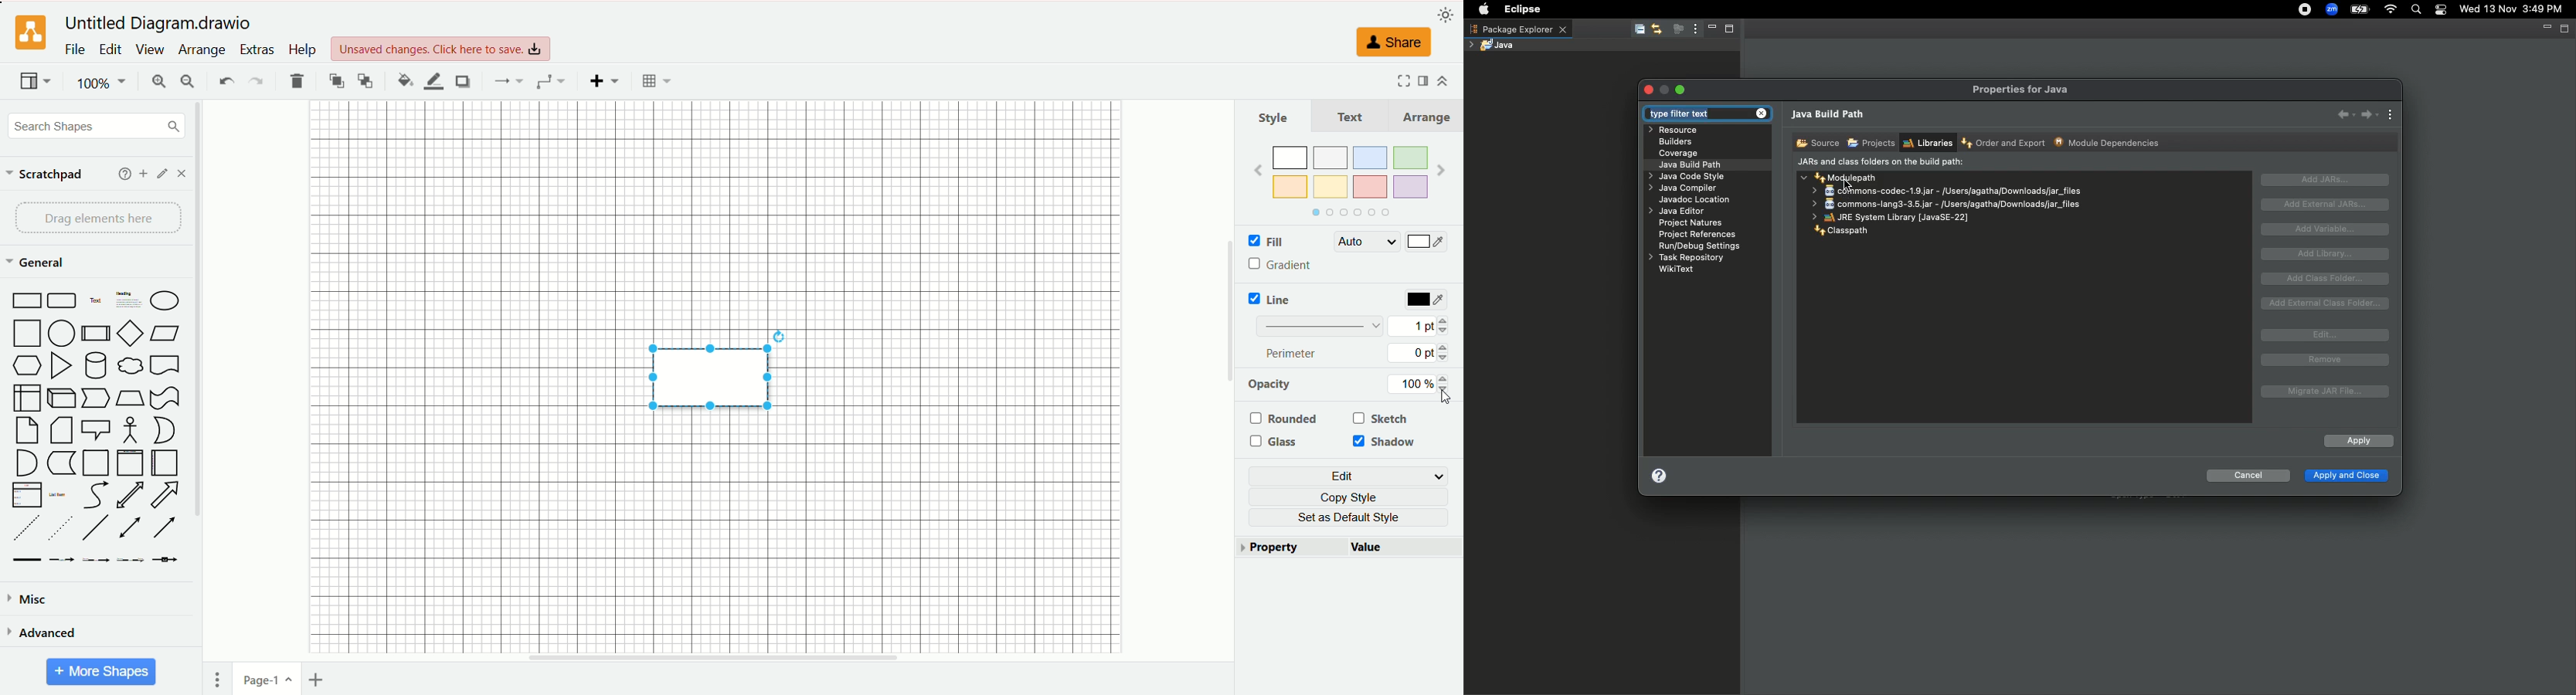  I want to click on redo, so click(255, 82).